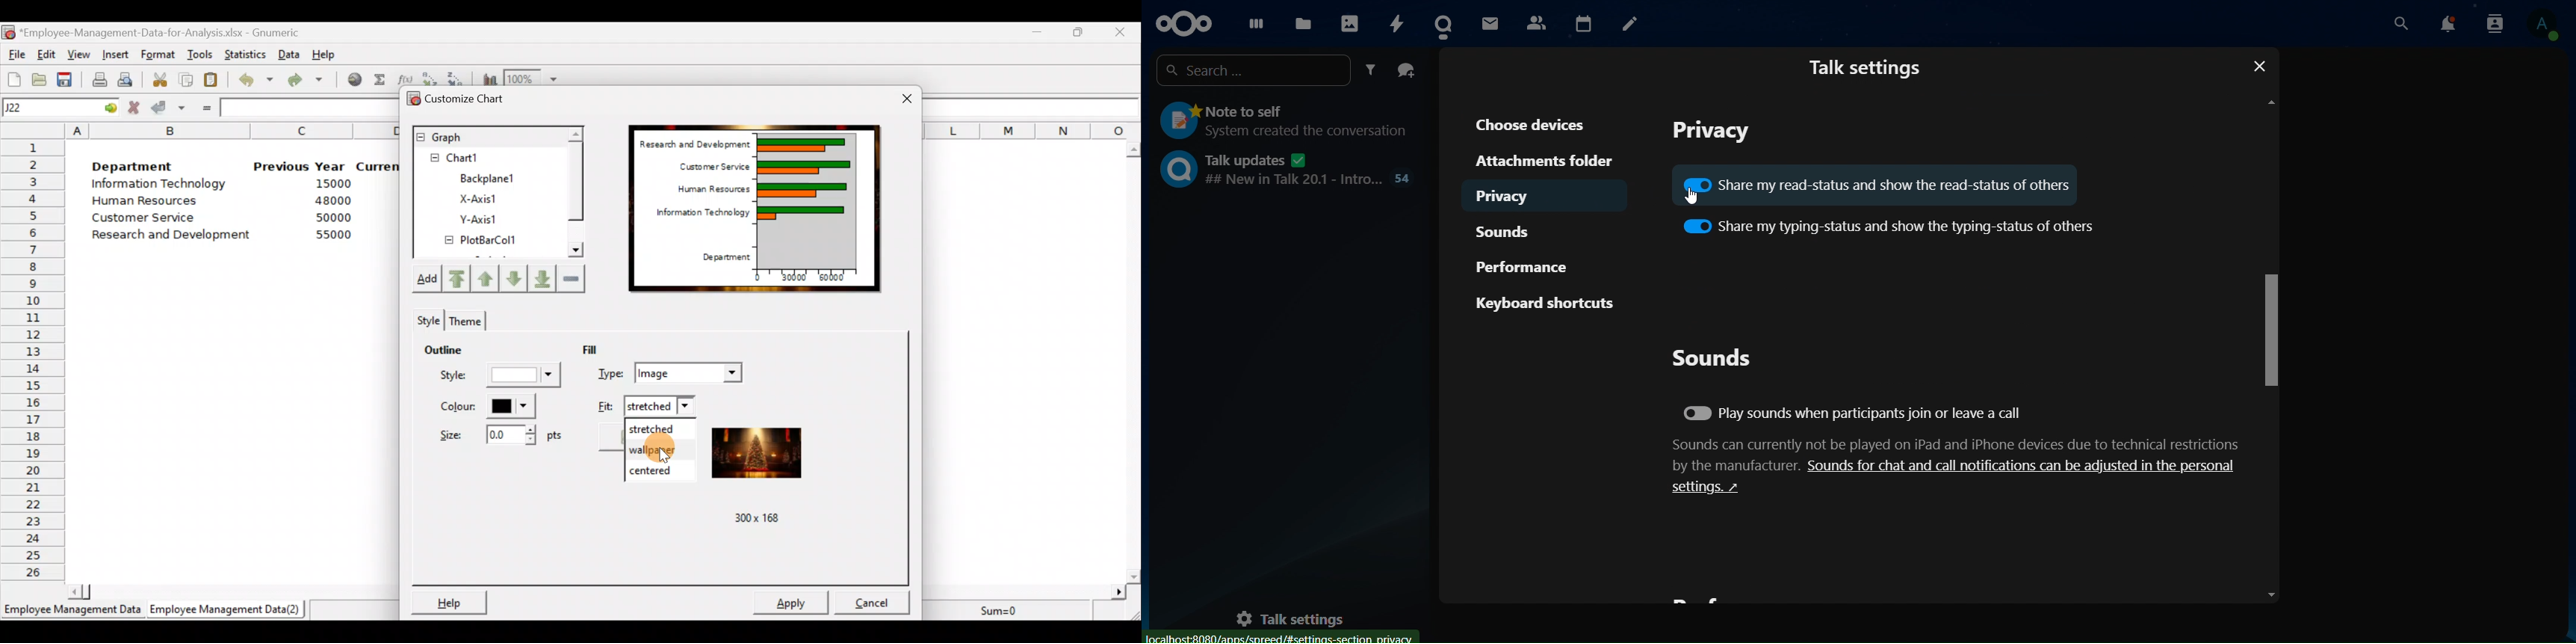 This screenshot has height=644, width=2576. What do you see at coordinates (488, 407) in the screenshot?
I see `Color` at bounding box center [488, 407].